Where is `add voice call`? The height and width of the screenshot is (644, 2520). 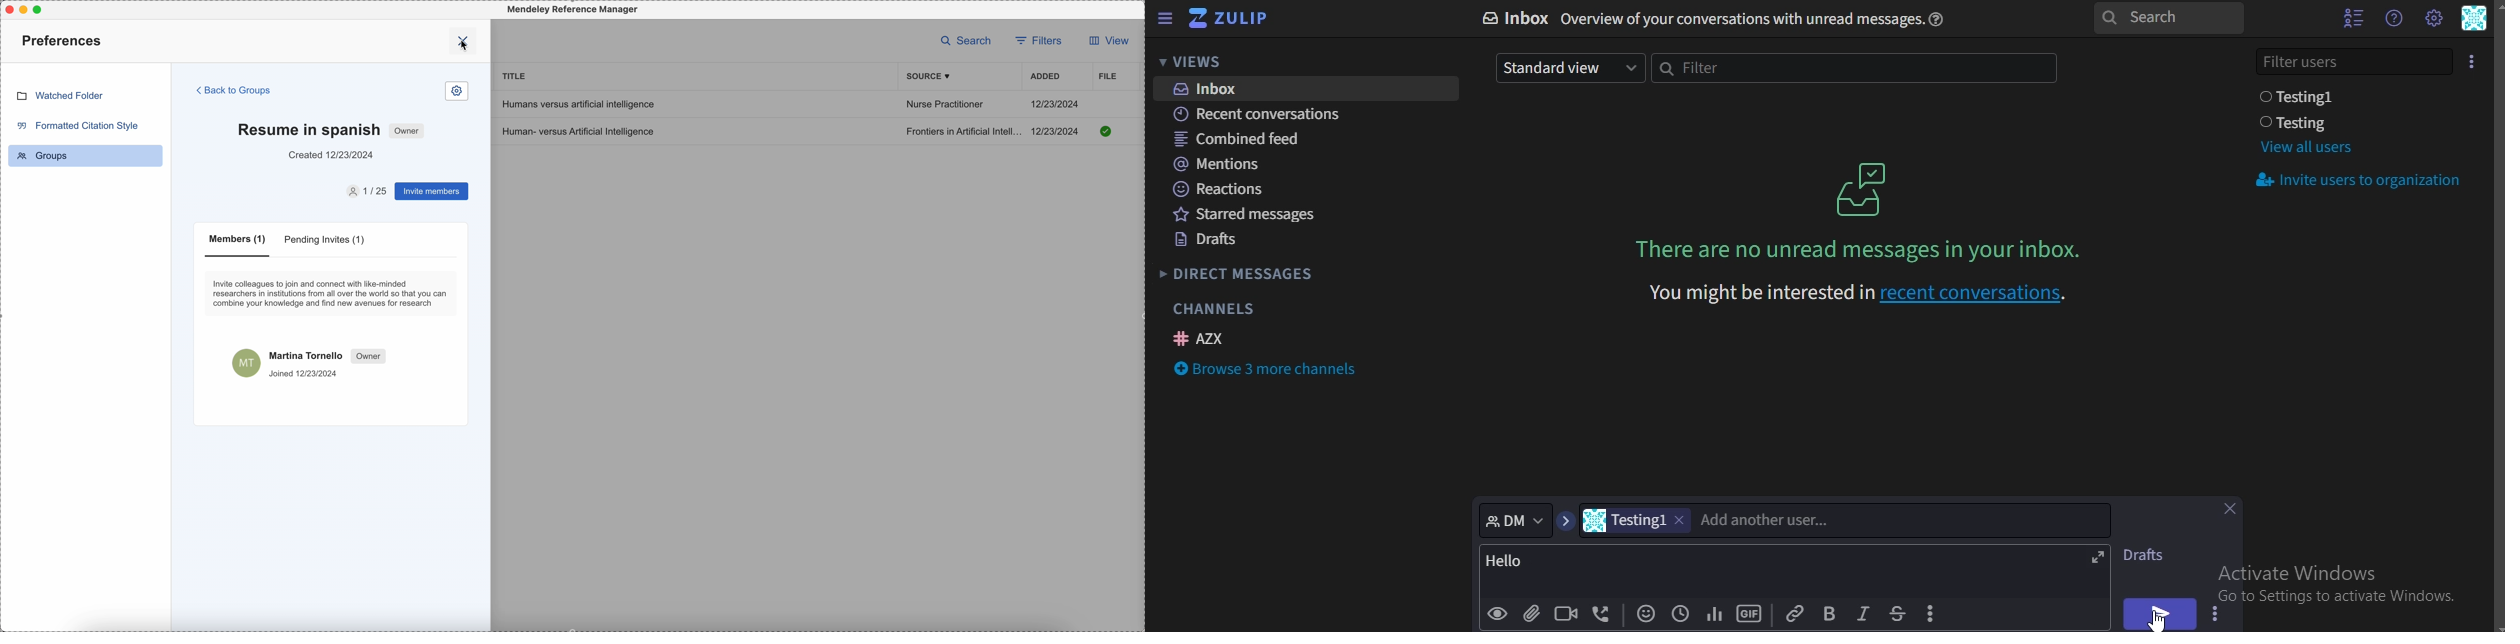
add voice call is located at coordinates (1602, 615).